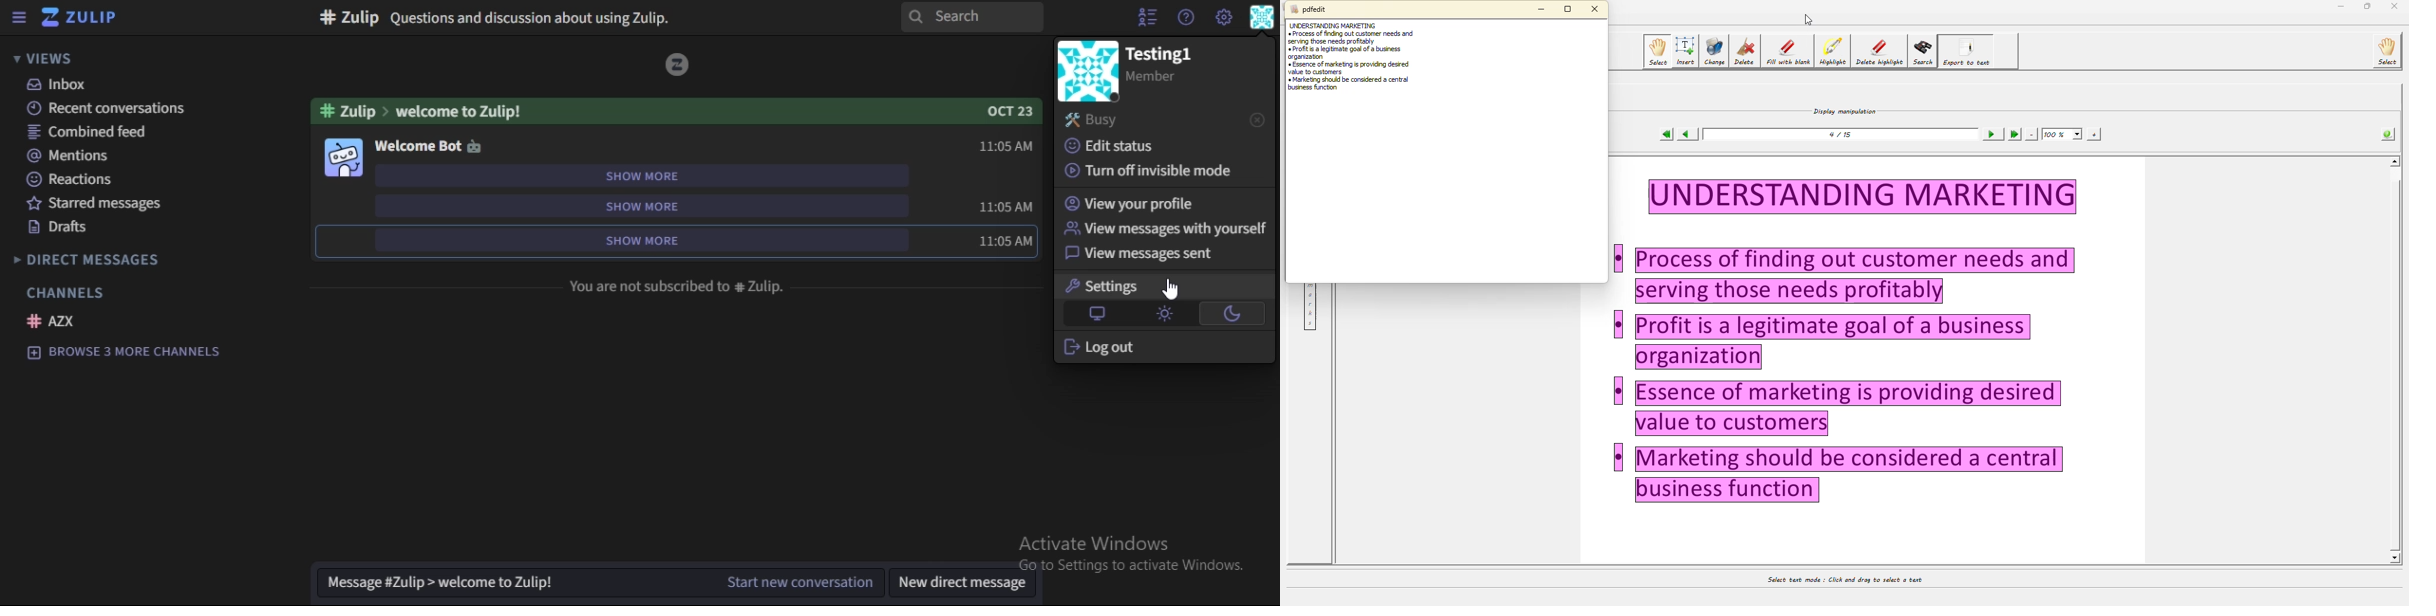 The height and width of the screenshot is (616, 2436). I want to click on 11:05 AM, so click(1005, 242).